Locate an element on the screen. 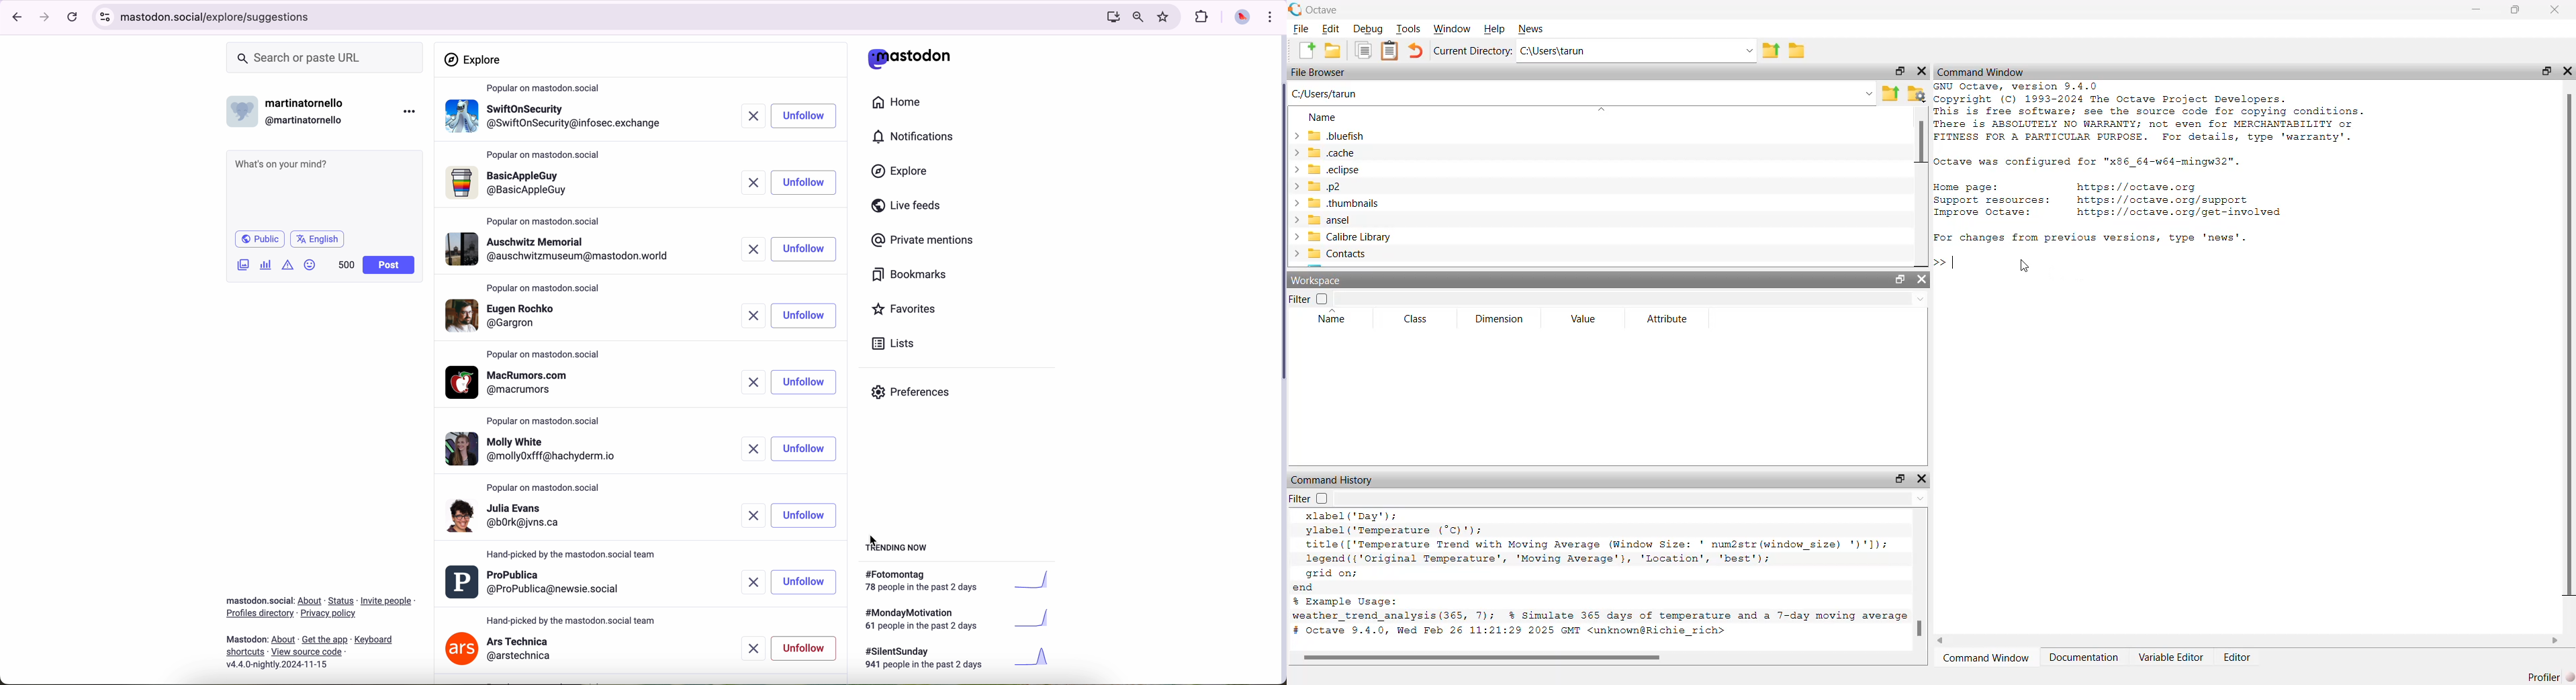 This screenshot has width=2576, height=700. xlabel('Day');
ylabel ("Temperature (°C)');
title(['Temperature Trend with Moving Average (Window Size: ' num2str(window_size) ')'1);
legend ({'Original Temperature’, 'Moving Average'}, 'Location', 'best');
grid on;
end
% Example Usage:
weather_trend analysis (365, 7); % Simulate 365 days of temperature and a 7-day moving average
# Octave 9.4.0, Wed Feb 26 11:21:29 2025 GMT <unknown@Richie_rich> is located at coordinates (1602, 579).